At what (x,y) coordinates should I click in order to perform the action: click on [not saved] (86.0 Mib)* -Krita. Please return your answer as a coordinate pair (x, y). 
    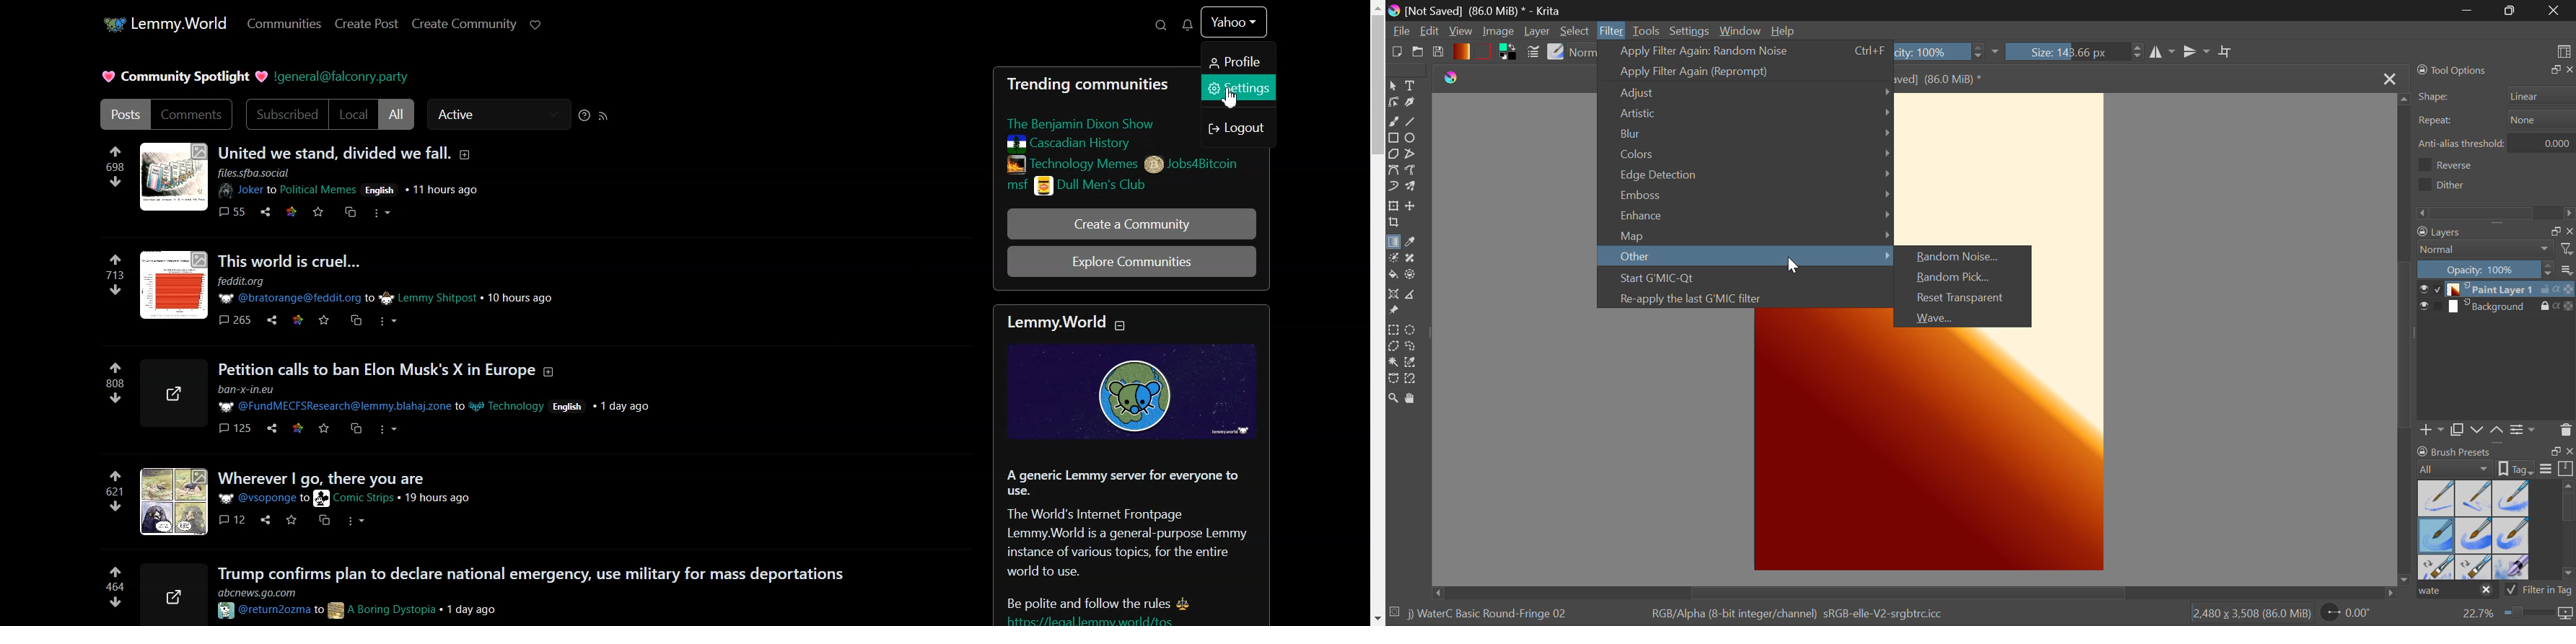
    Looking at the image, I should click on (1475, 11).